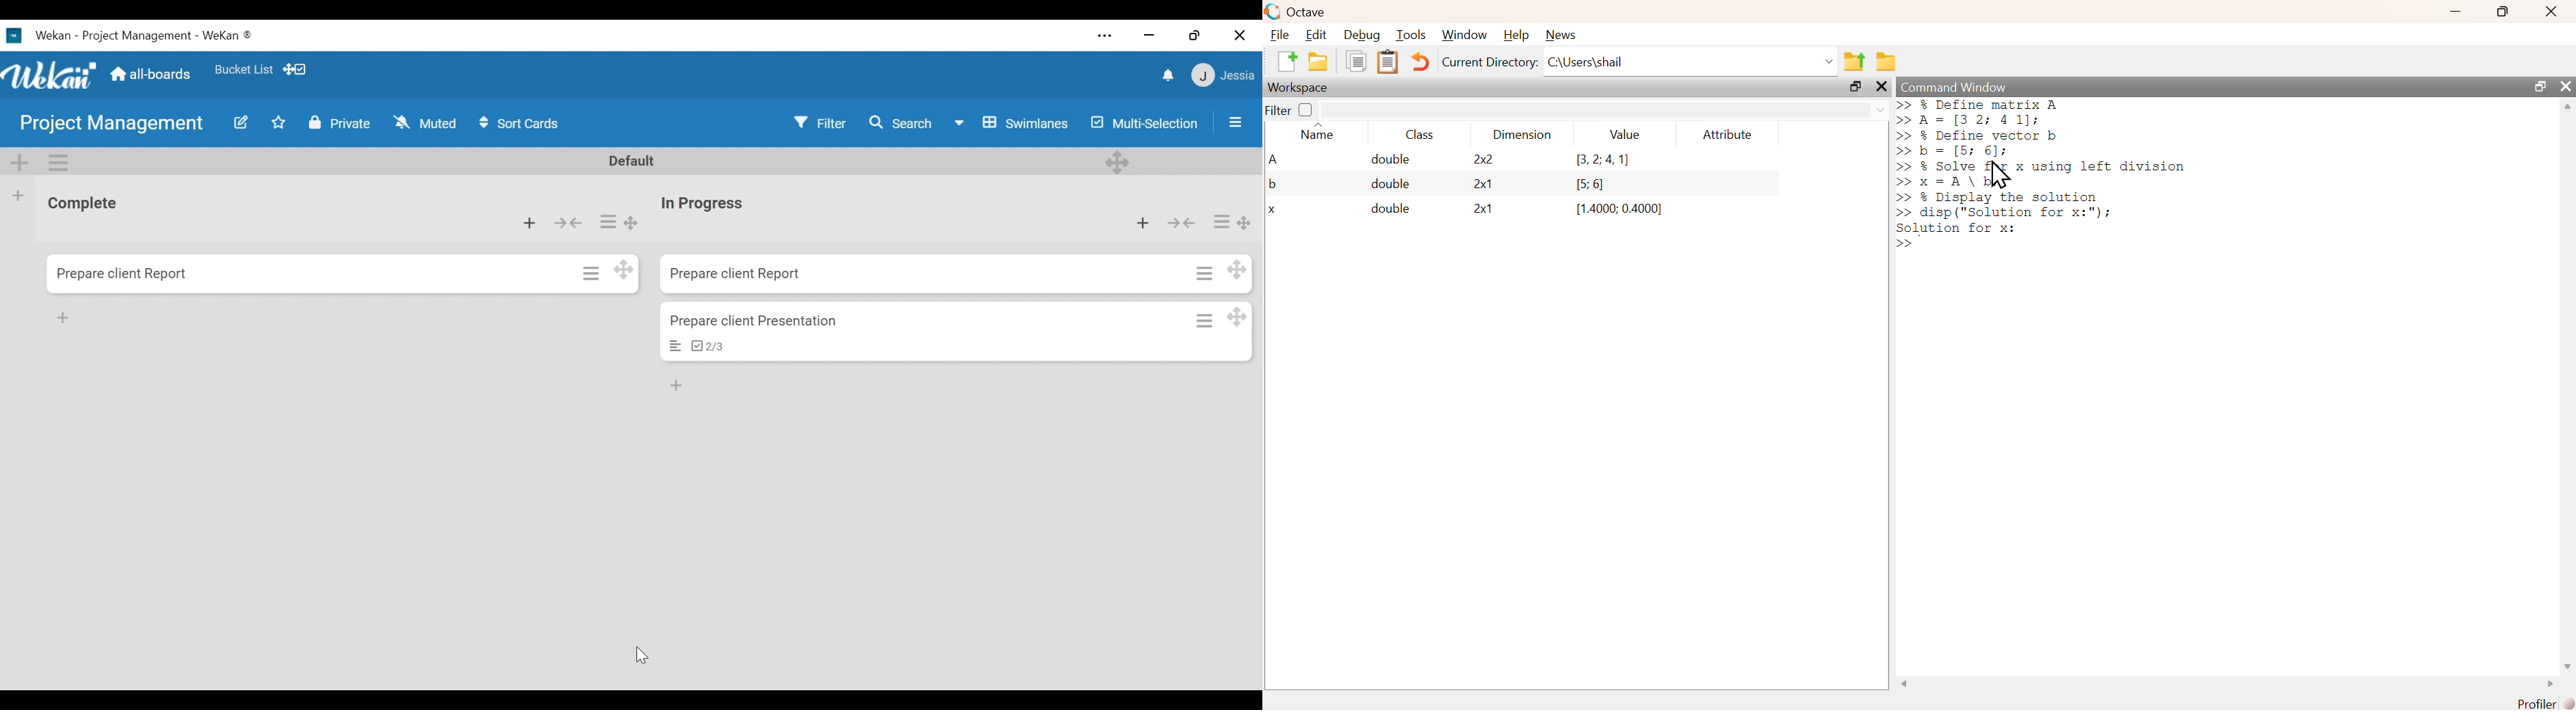 The image size is (2576, 728). What do you see at coordinates (590, 272) in the screenshot?
I see `Card actions` at bounding box center [590, 272].